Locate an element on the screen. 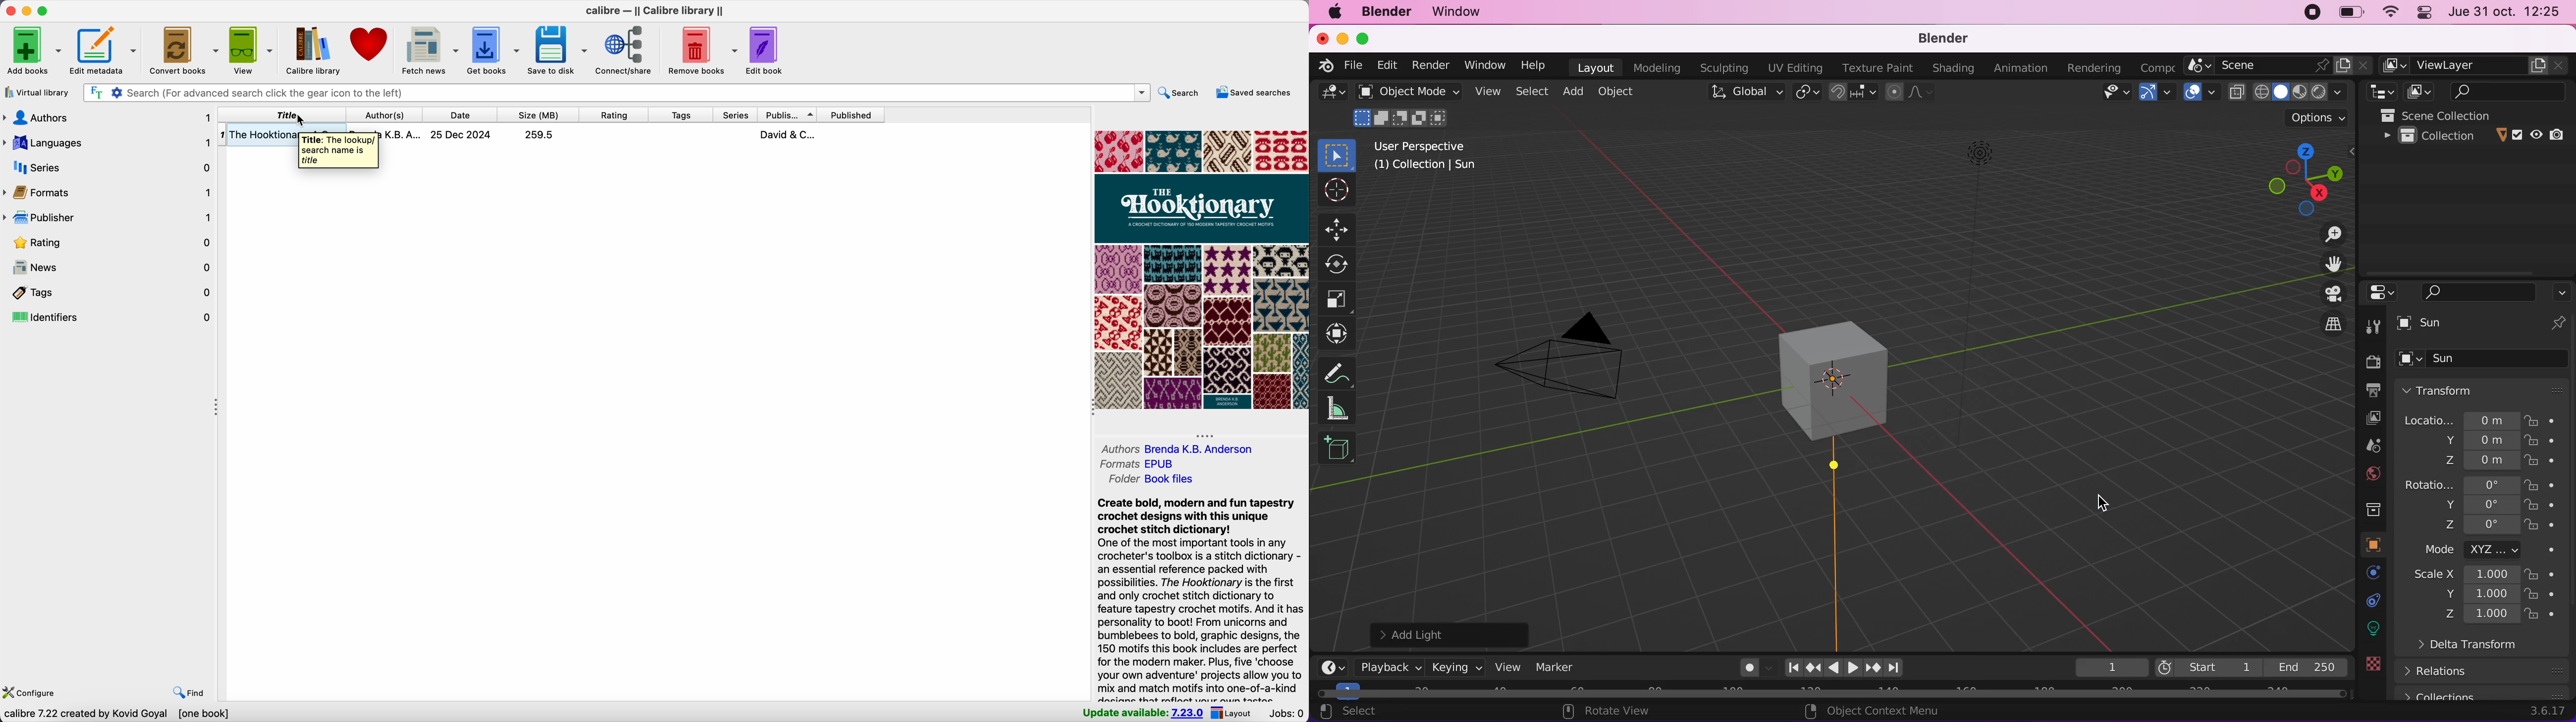  maximize is located at coordinates (44, 10).